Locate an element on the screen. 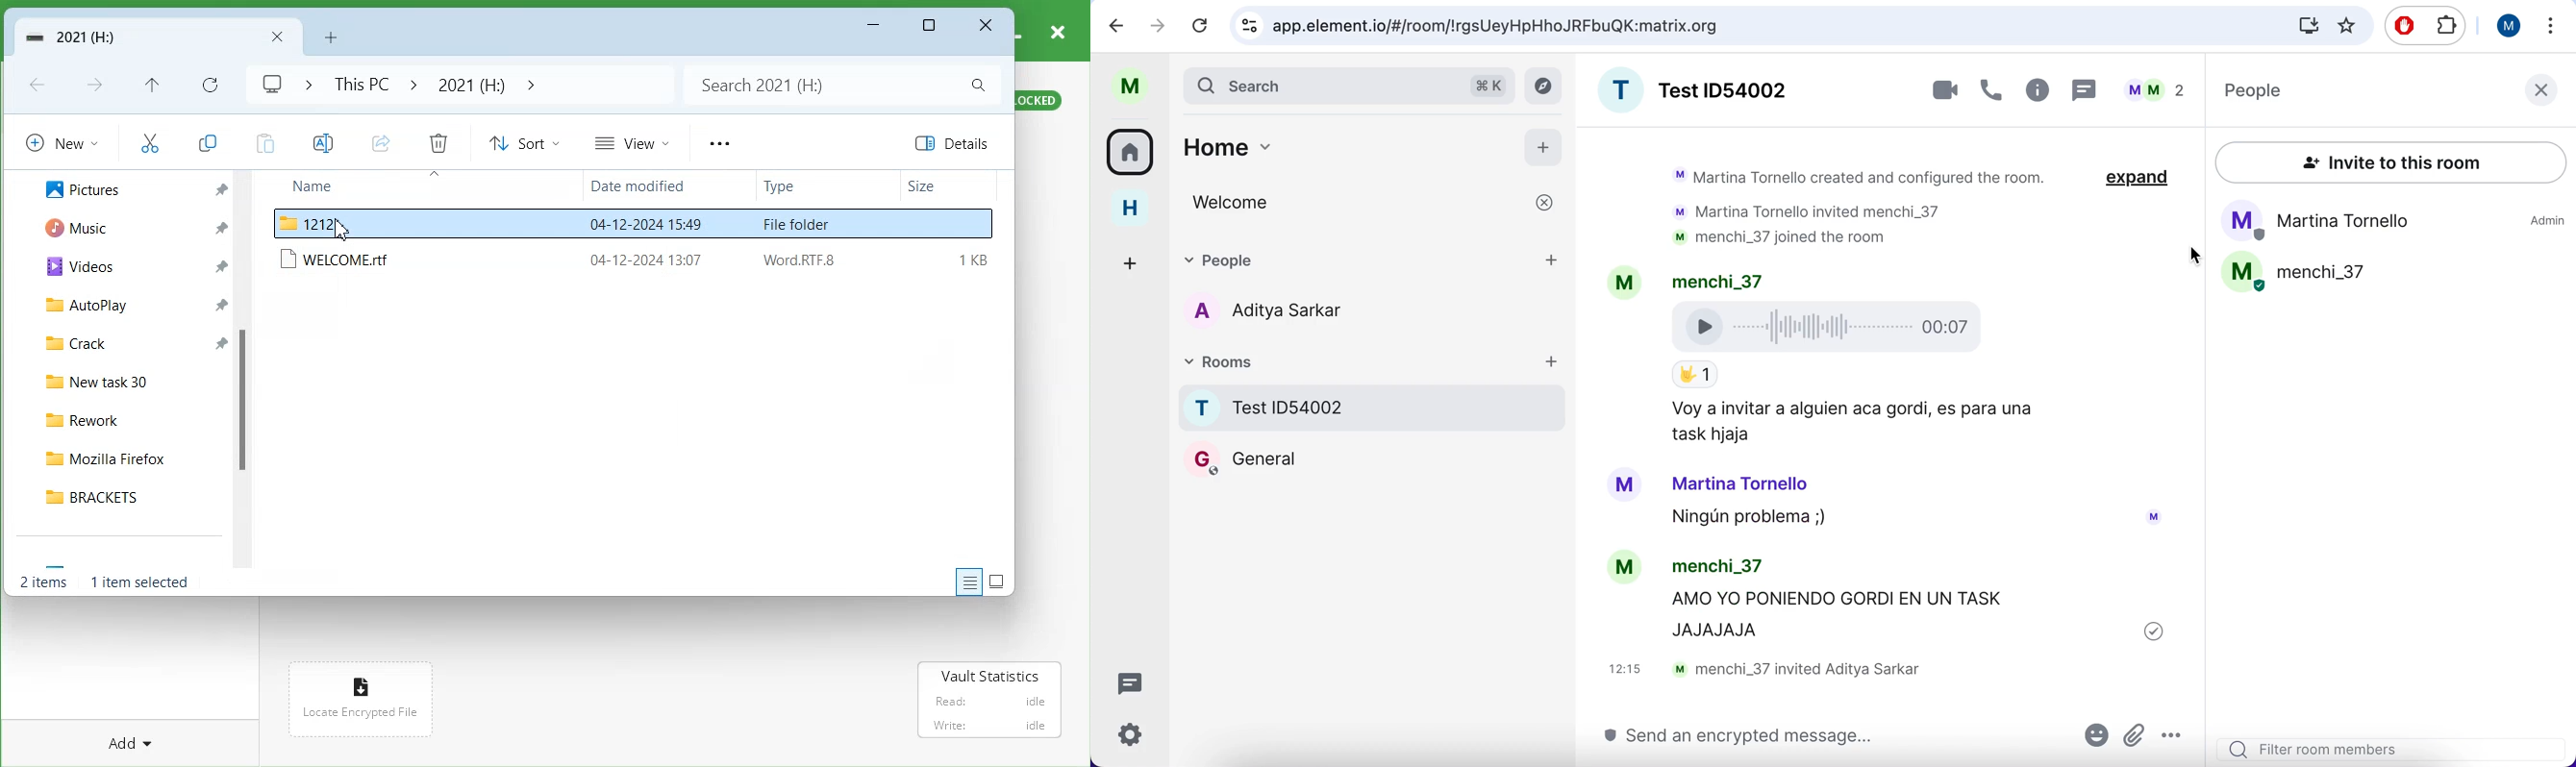 This screenshot has width=2576, height=784. configuration is located at coordinates (1133, 737).